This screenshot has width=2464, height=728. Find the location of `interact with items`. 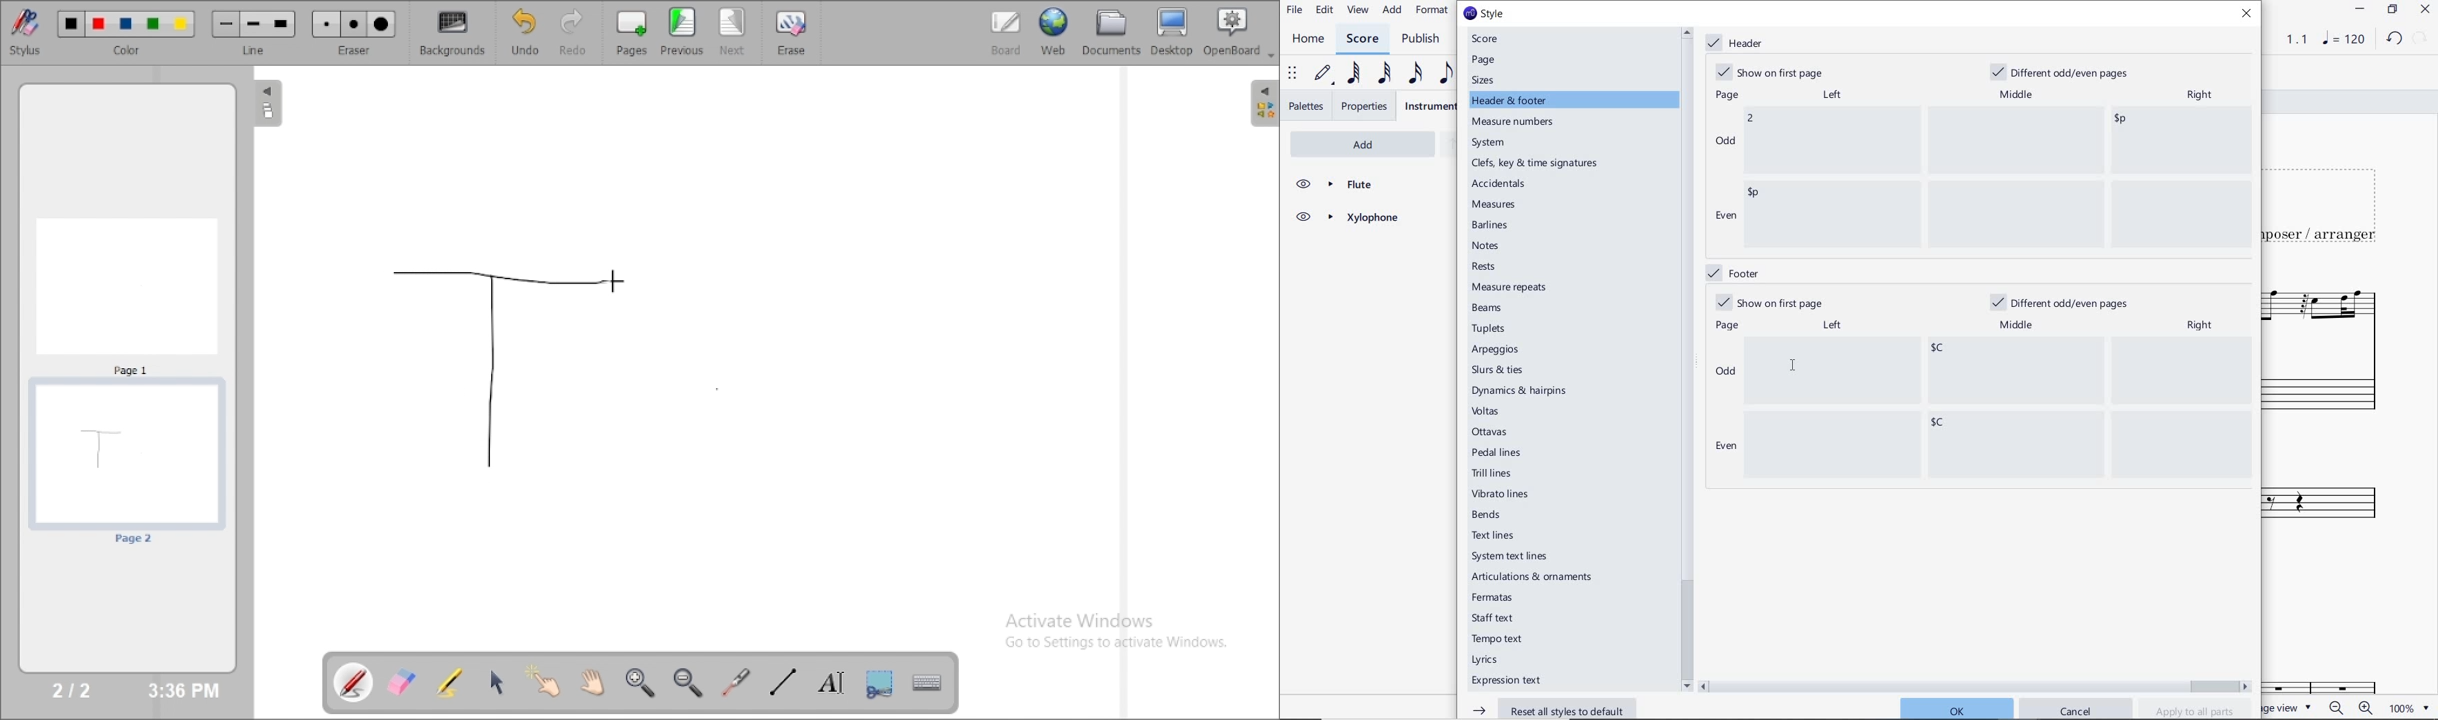

interact with items is located at coordinates (545, 681).